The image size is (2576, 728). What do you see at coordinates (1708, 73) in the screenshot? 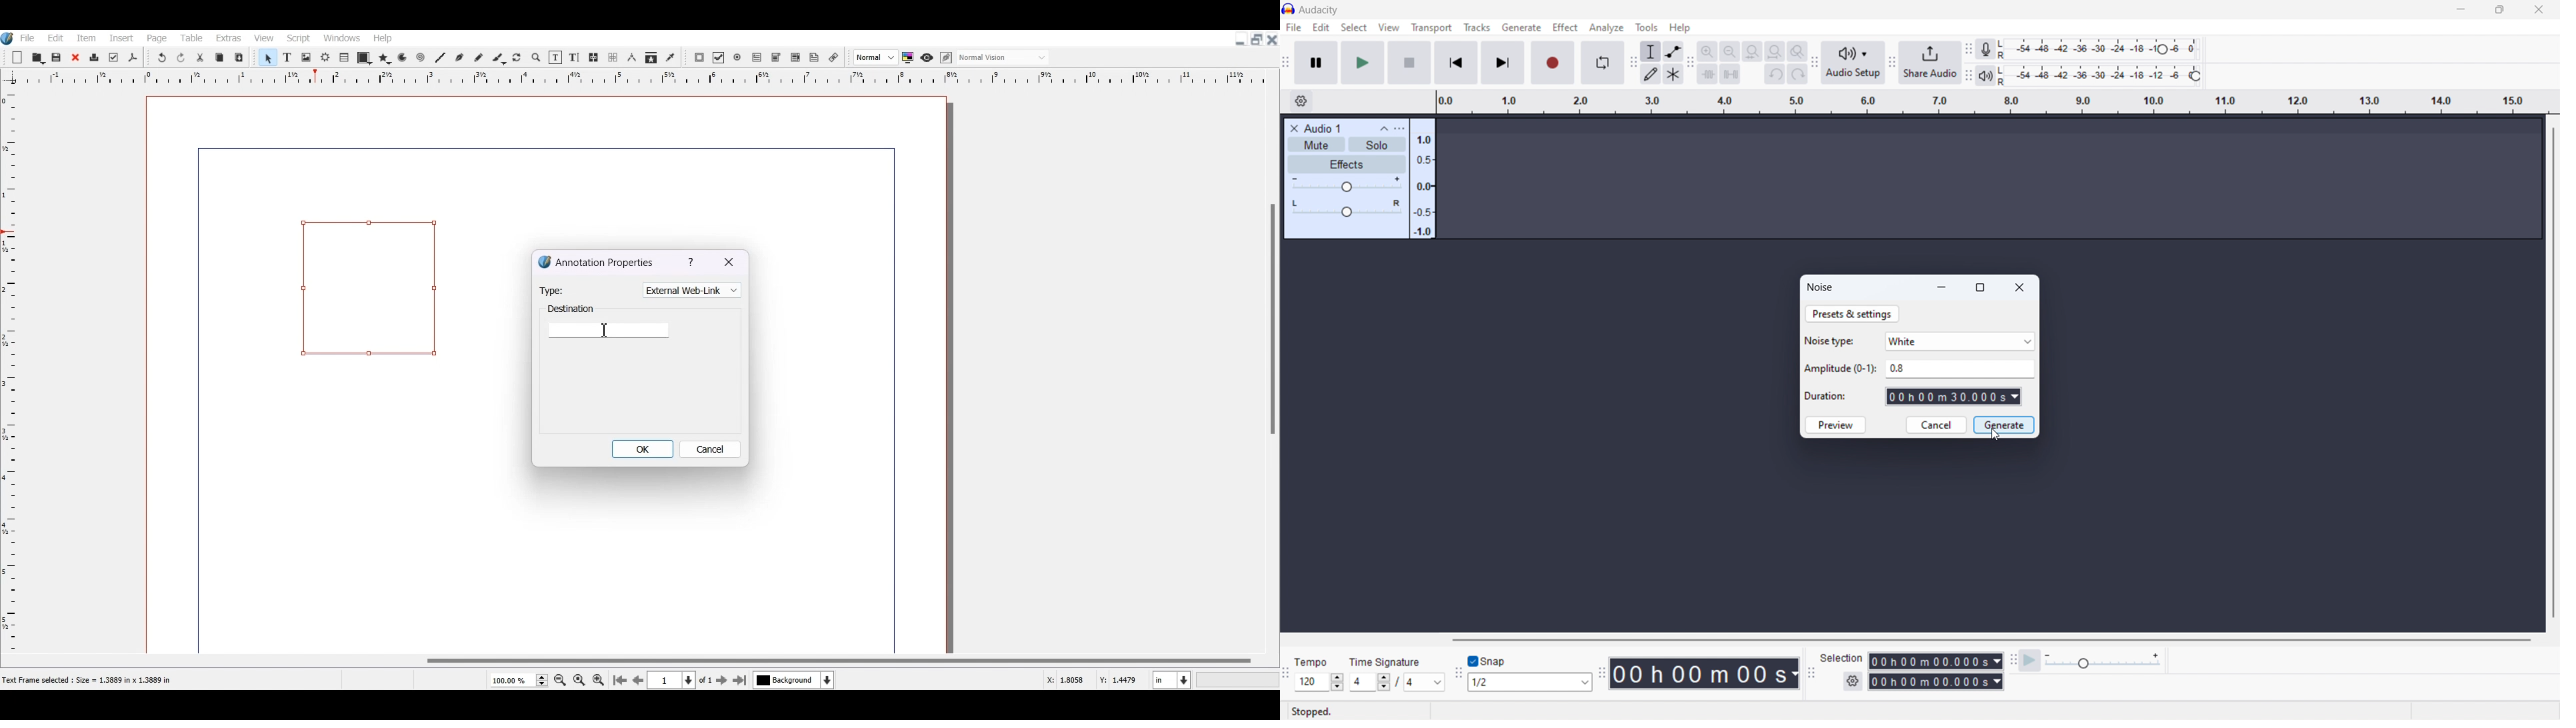
I see `trim audio outside selection` at bounding box center [1708, 73].